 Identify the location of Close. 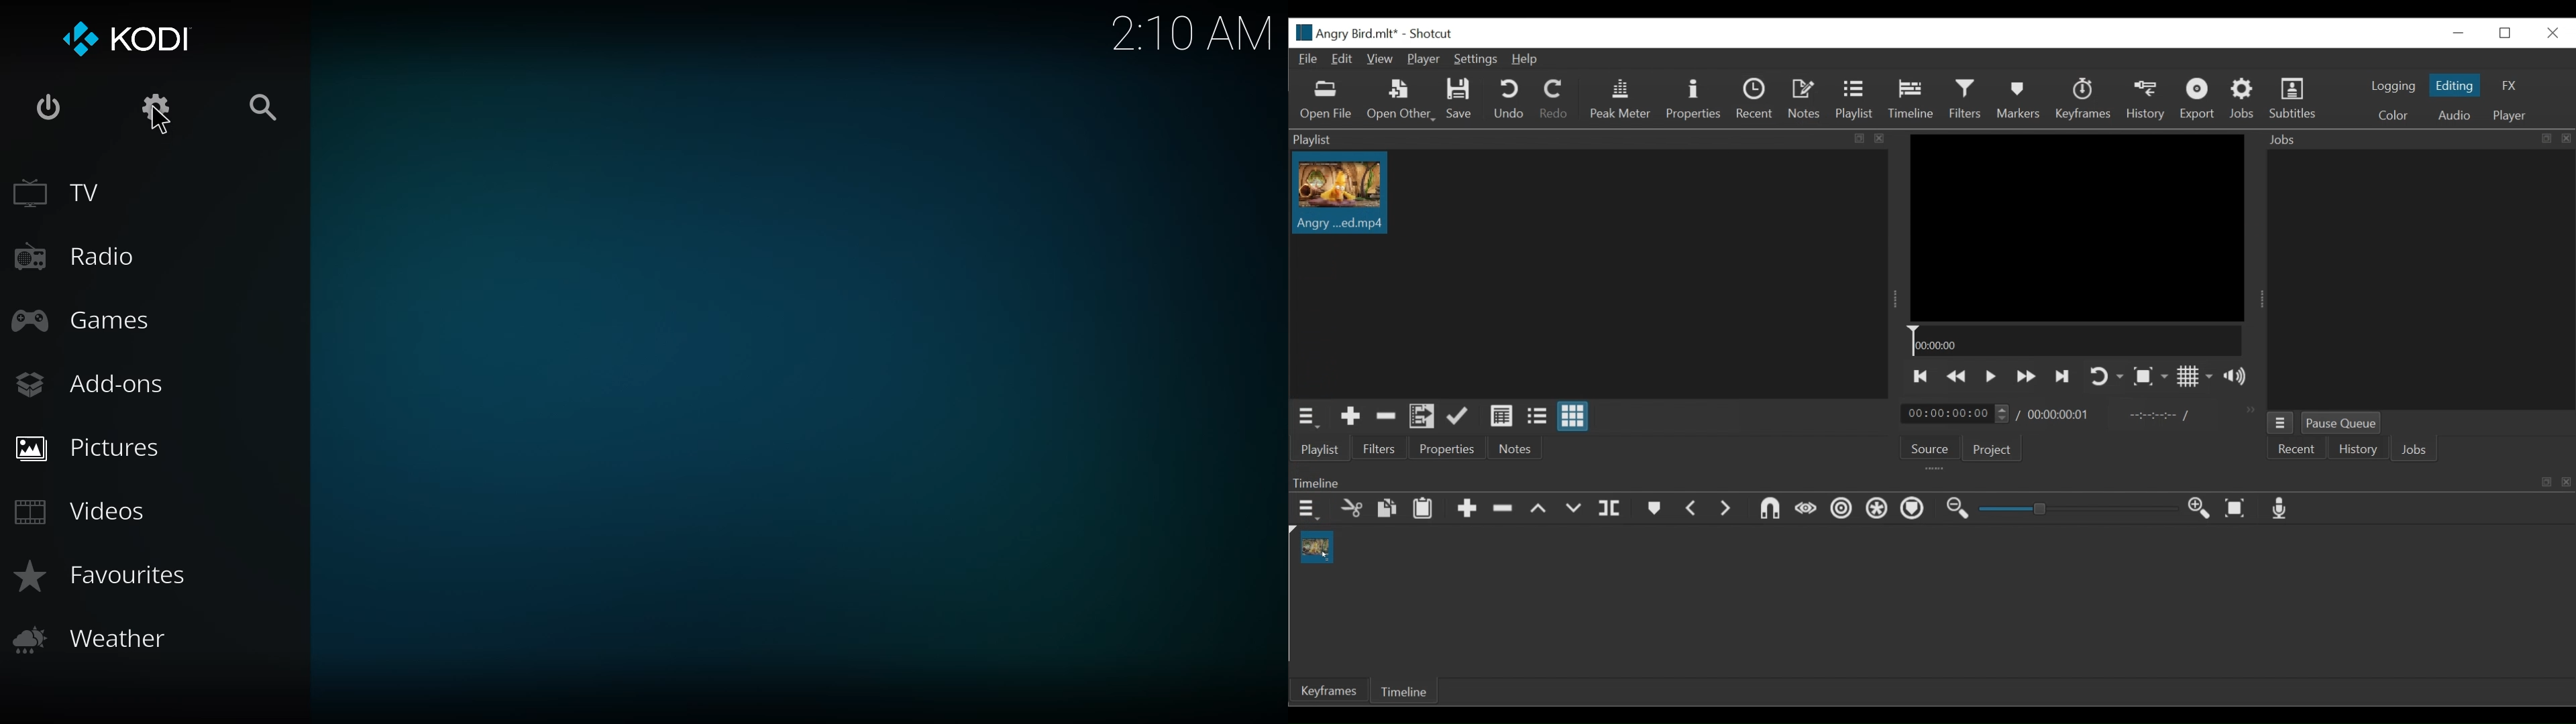
(2553, 34).